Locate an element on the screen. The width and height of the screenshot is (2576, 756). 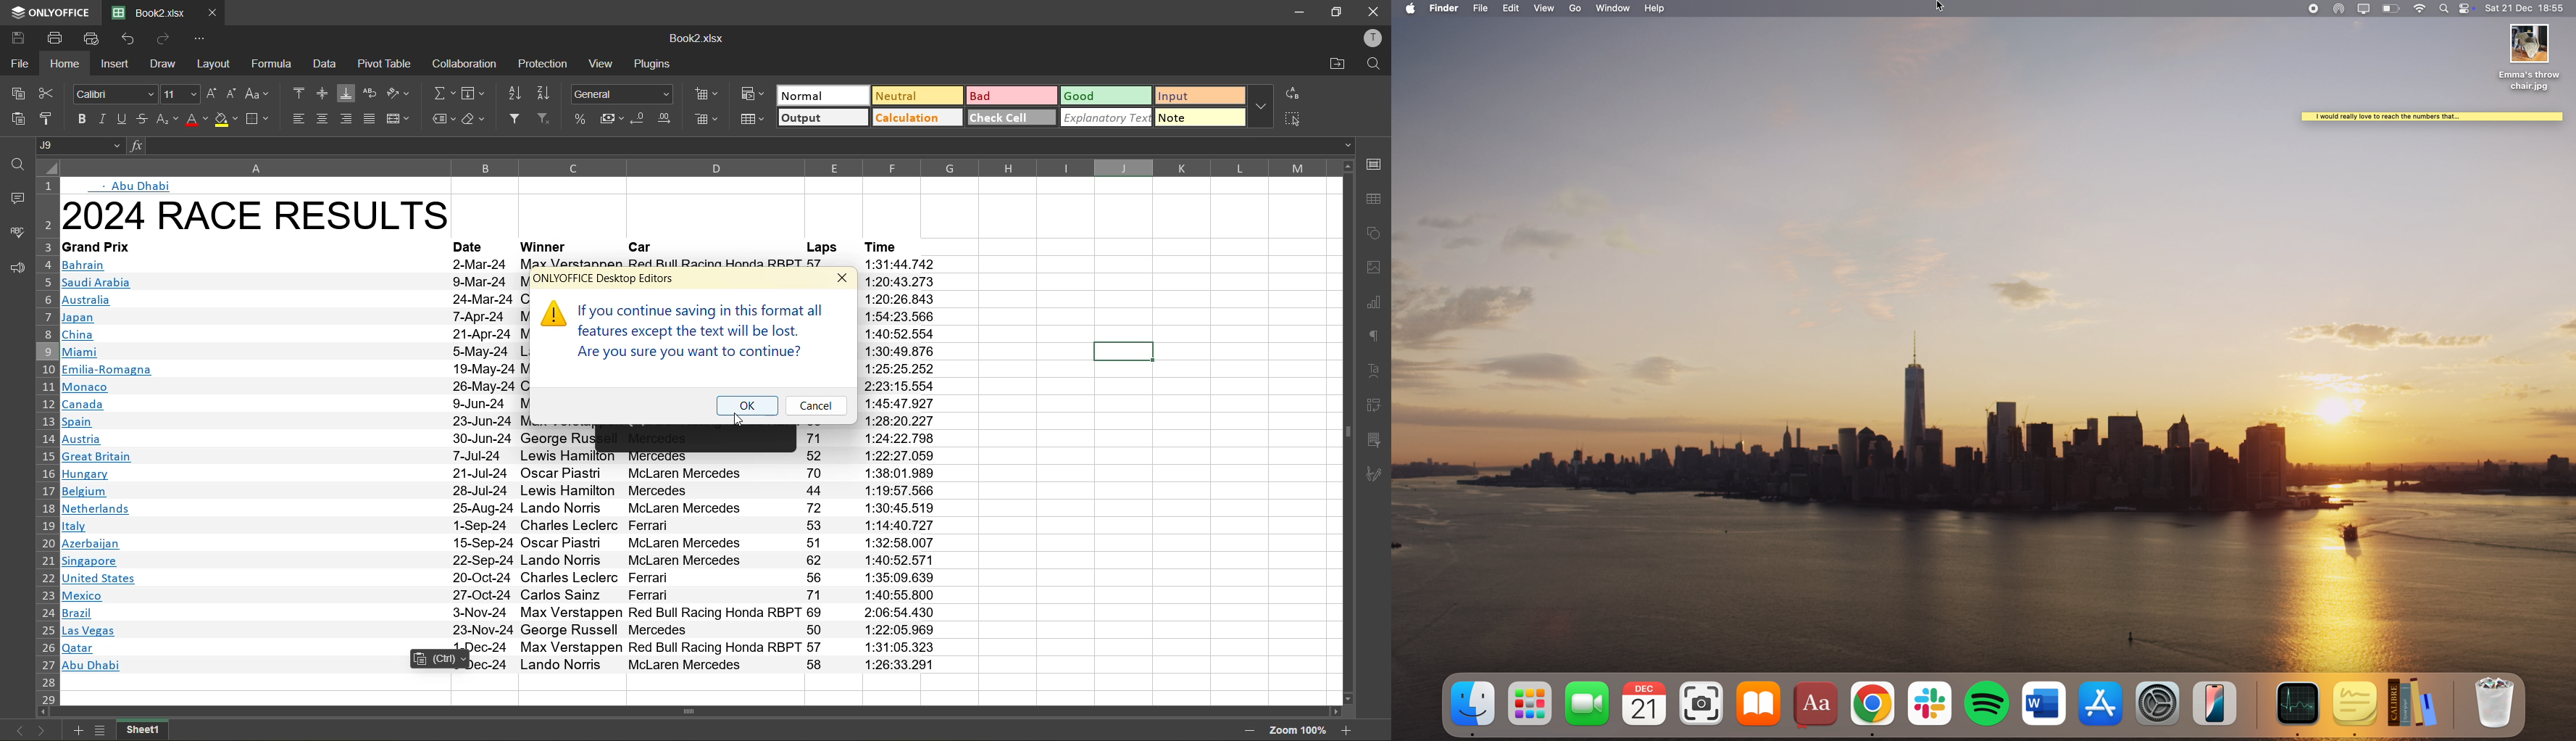
bad is located at coordinates (1013, 95).